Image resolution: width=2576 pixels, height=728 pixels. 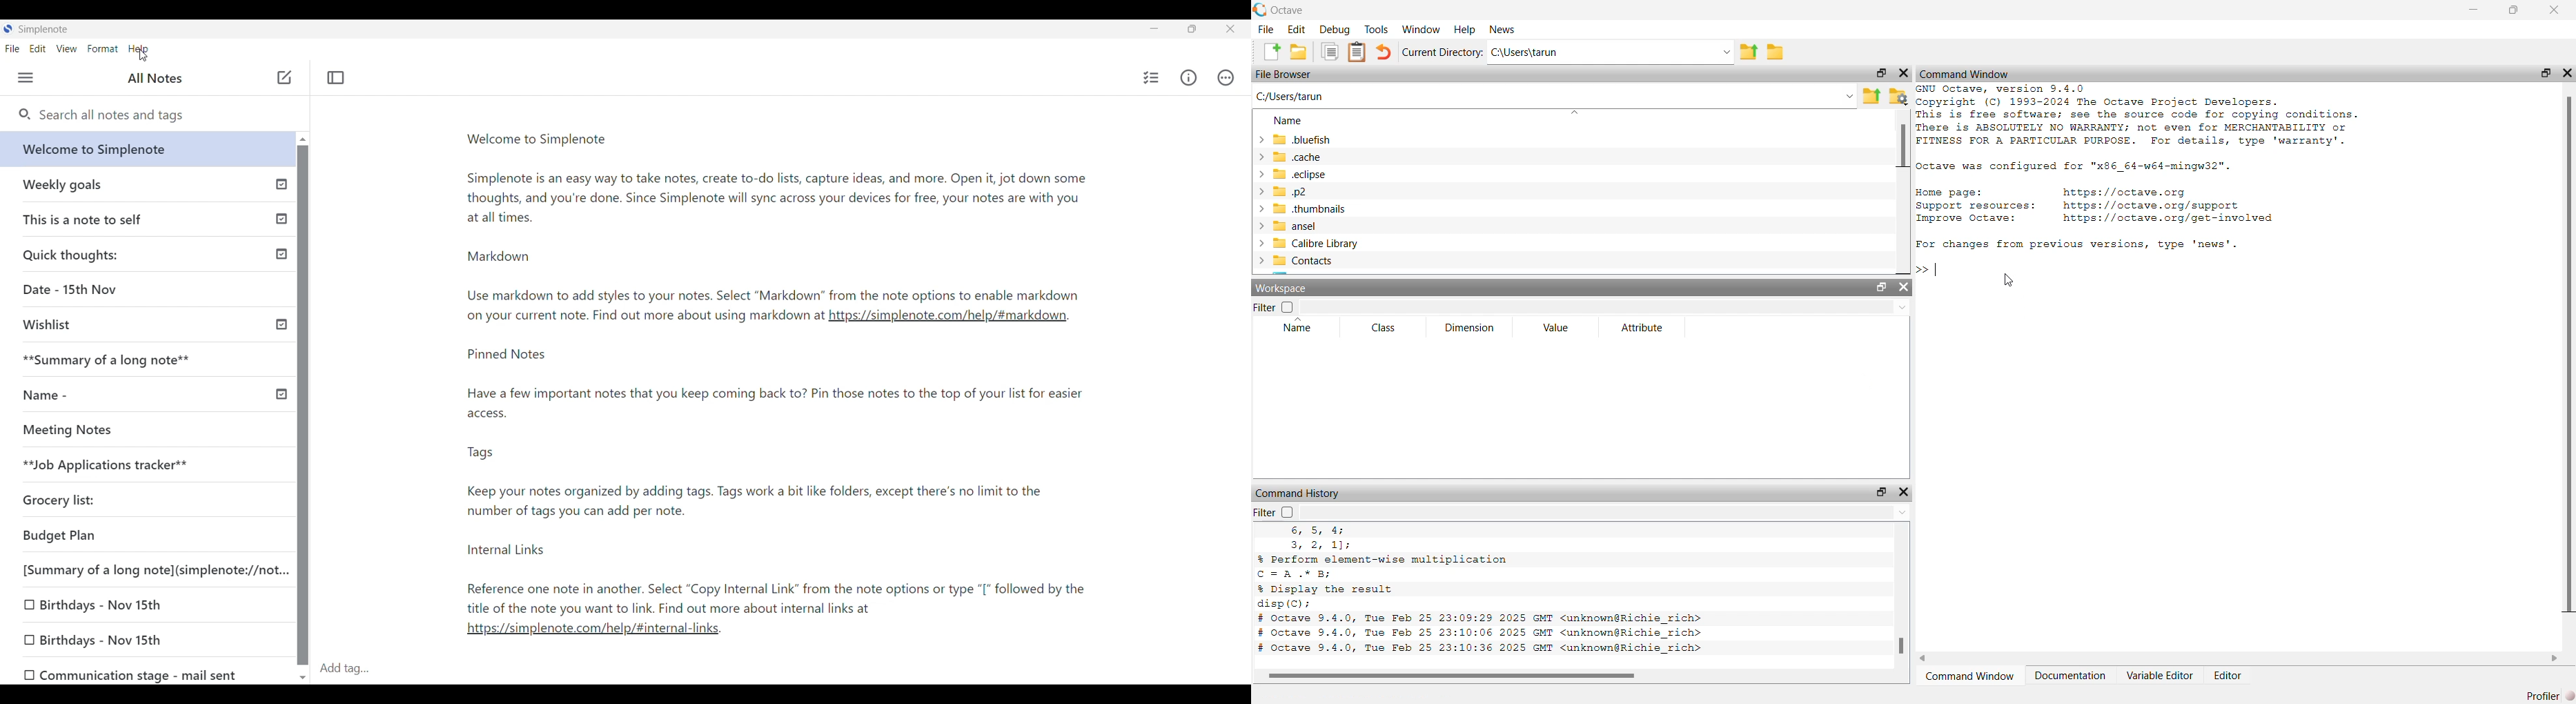 I want to click on Software name, so click(x=44, y=30).